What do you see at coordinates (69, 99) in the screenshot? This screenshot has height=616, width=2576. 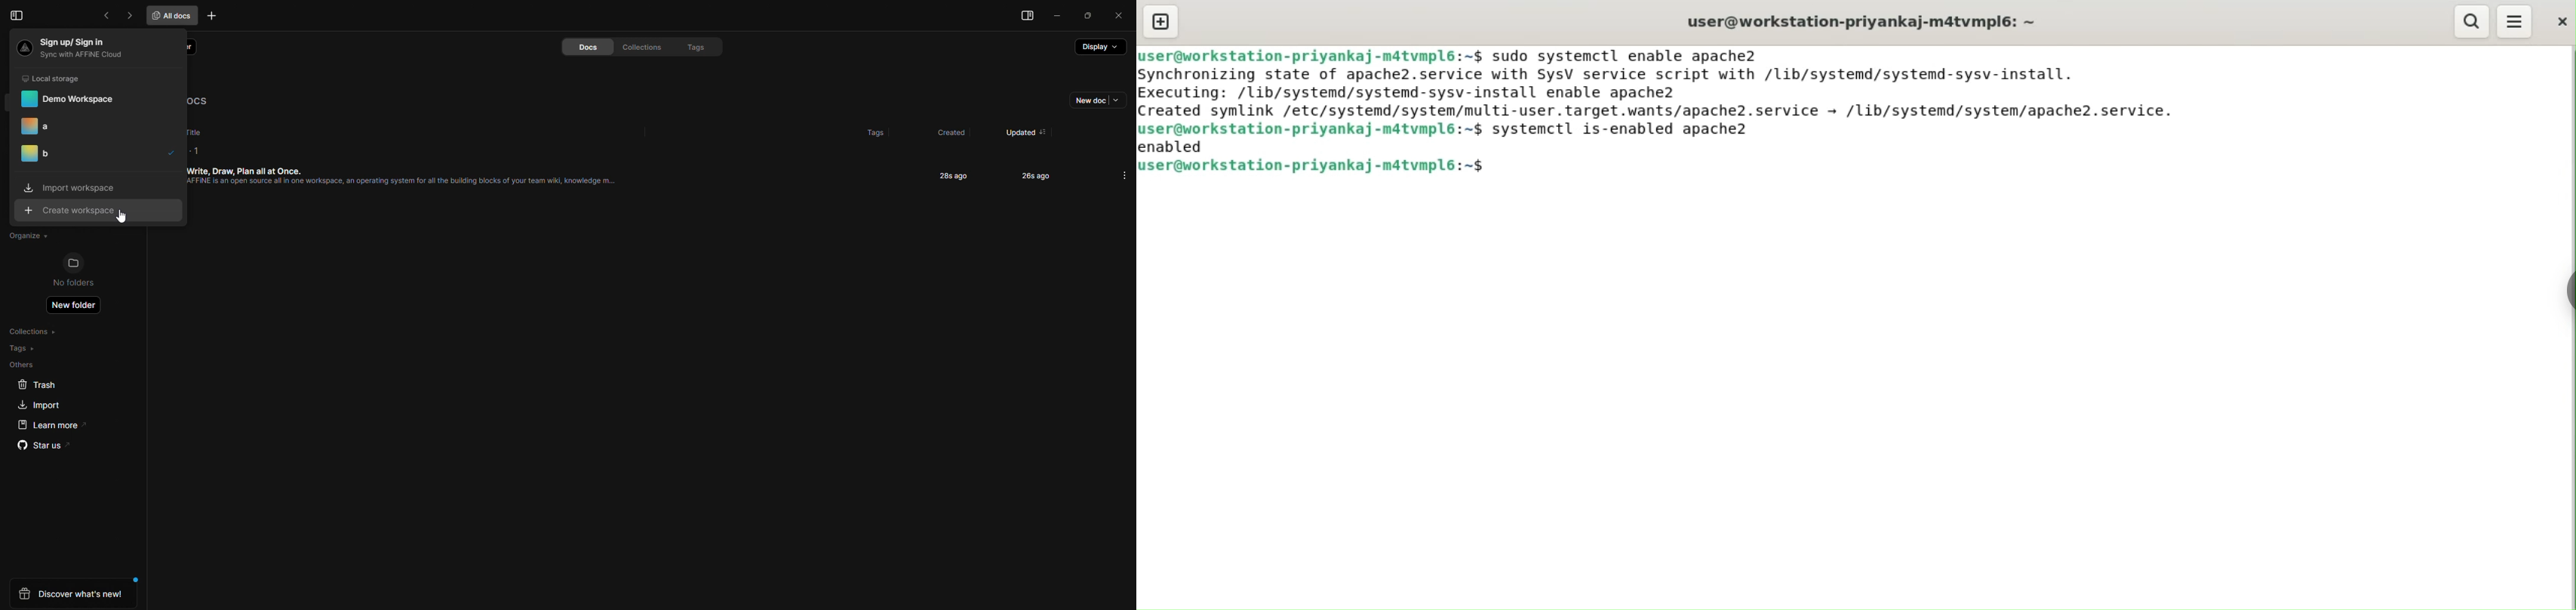 I see `demo` at bounding box center [69, 99].